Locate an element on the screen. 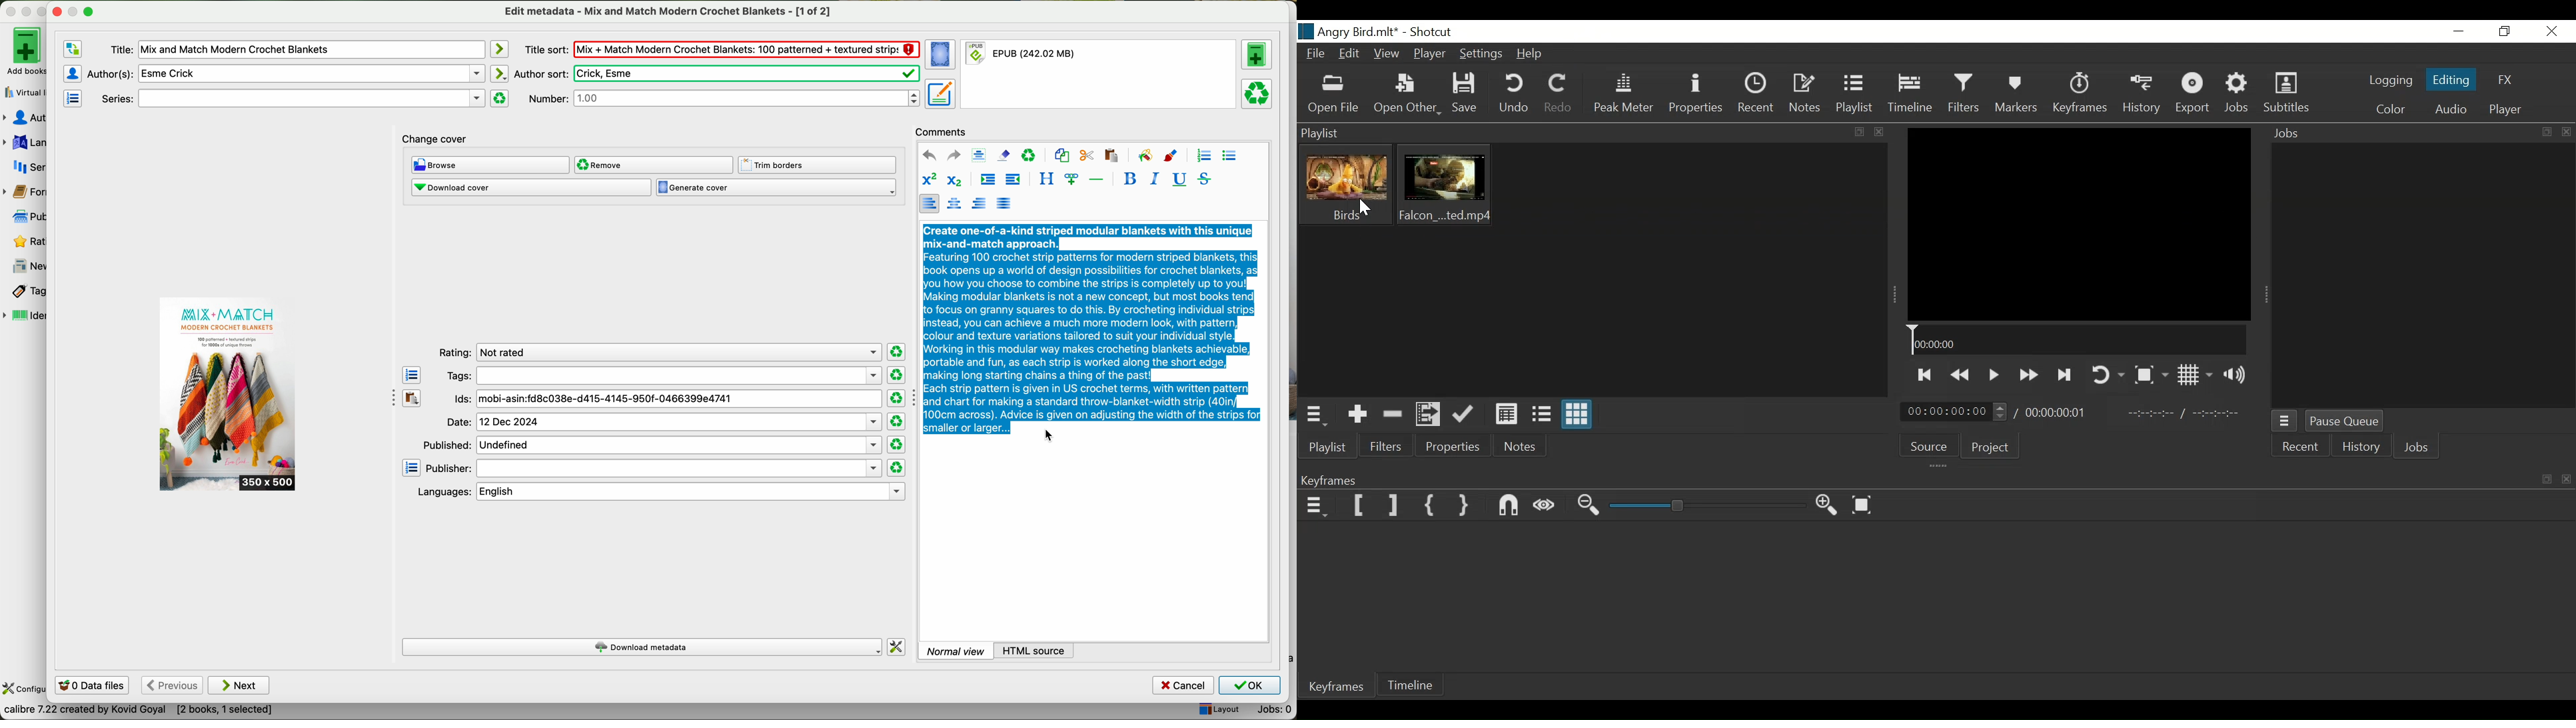  Skip to the next point is located at coordinates (2066, 375).